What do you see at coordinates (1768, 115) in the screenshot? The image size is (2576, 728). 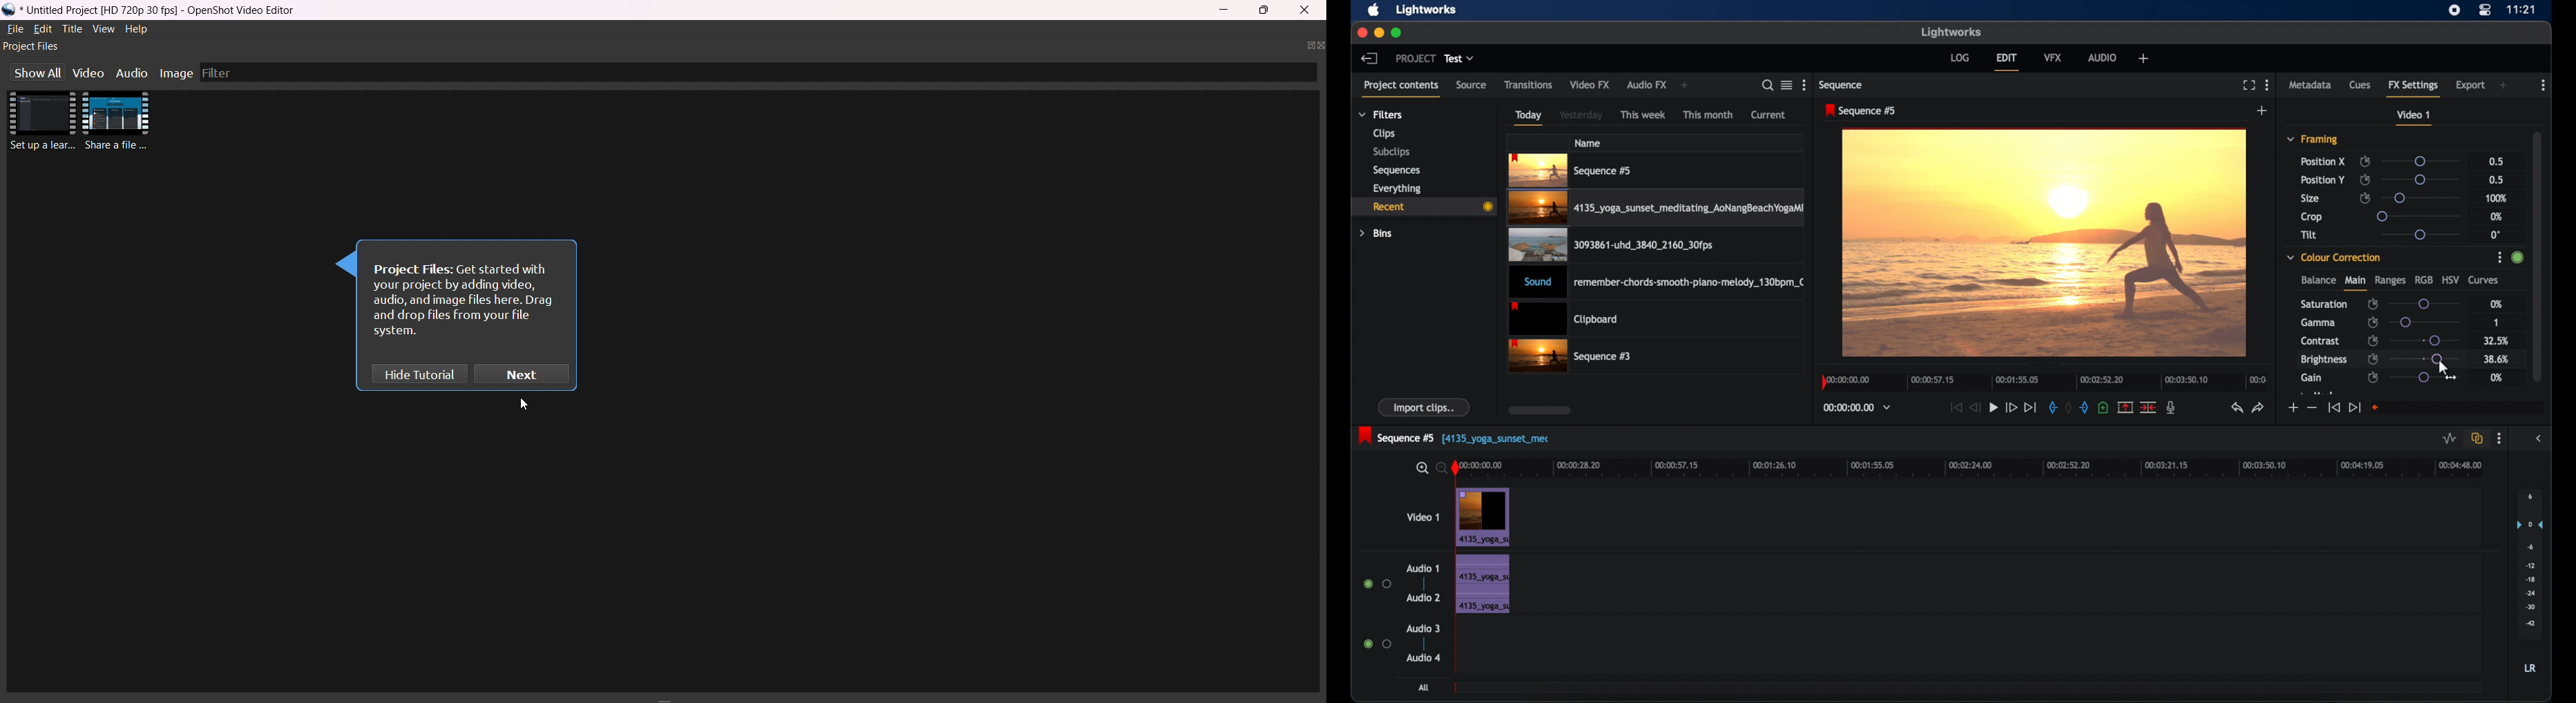 I see `current` at bounding box center [1768, 115].